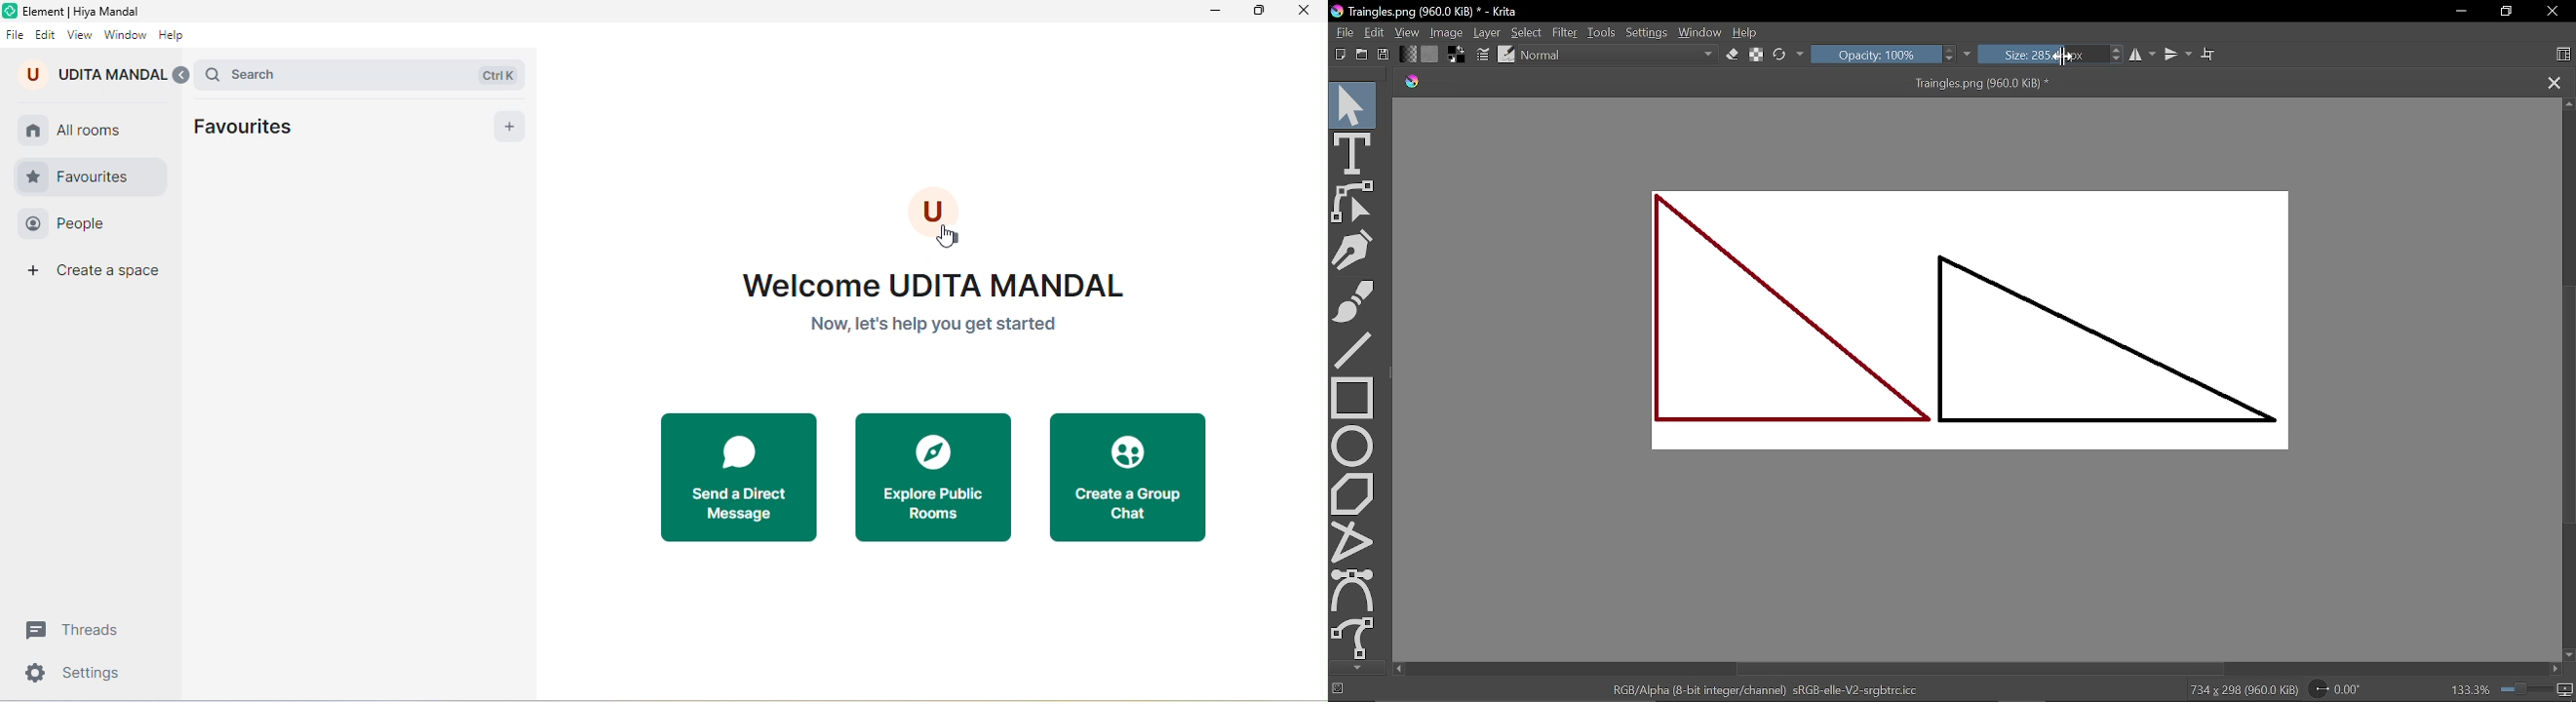 This screenshot has width=2576, height=728. I want to click on Fill gradient, so click(1408, 55).